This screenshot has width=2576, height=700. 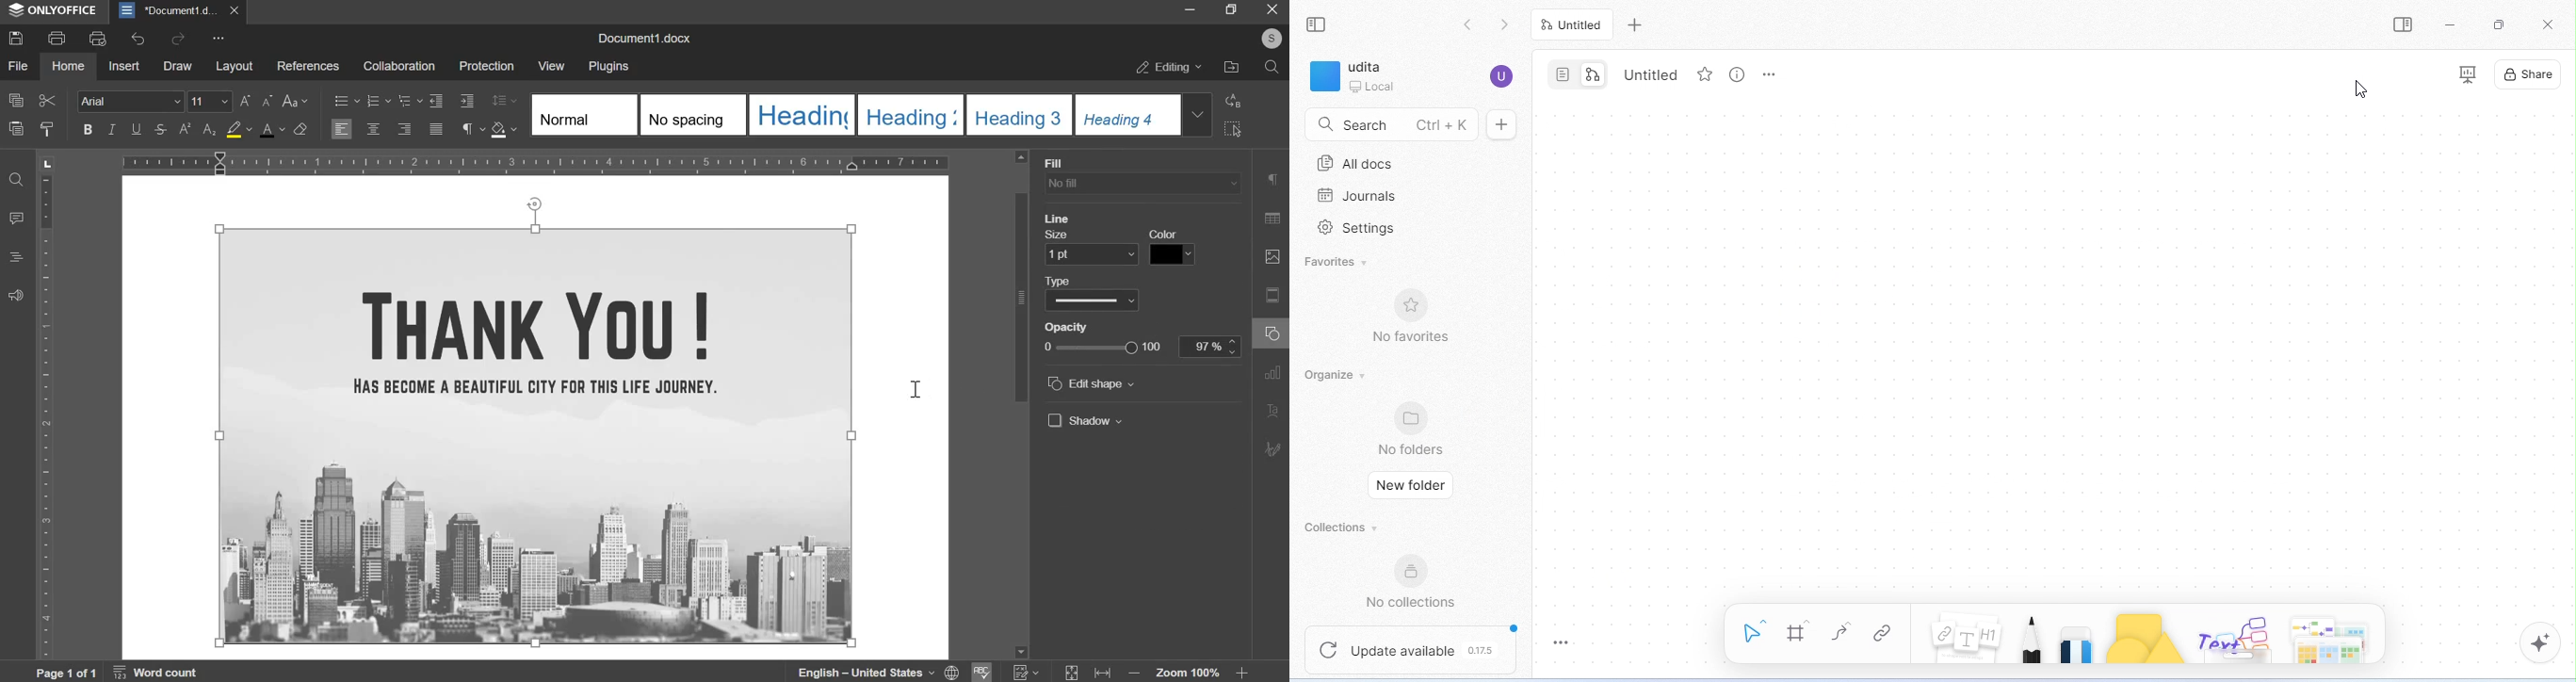 I want to click on Heading 1, so click(x=801, y=115).